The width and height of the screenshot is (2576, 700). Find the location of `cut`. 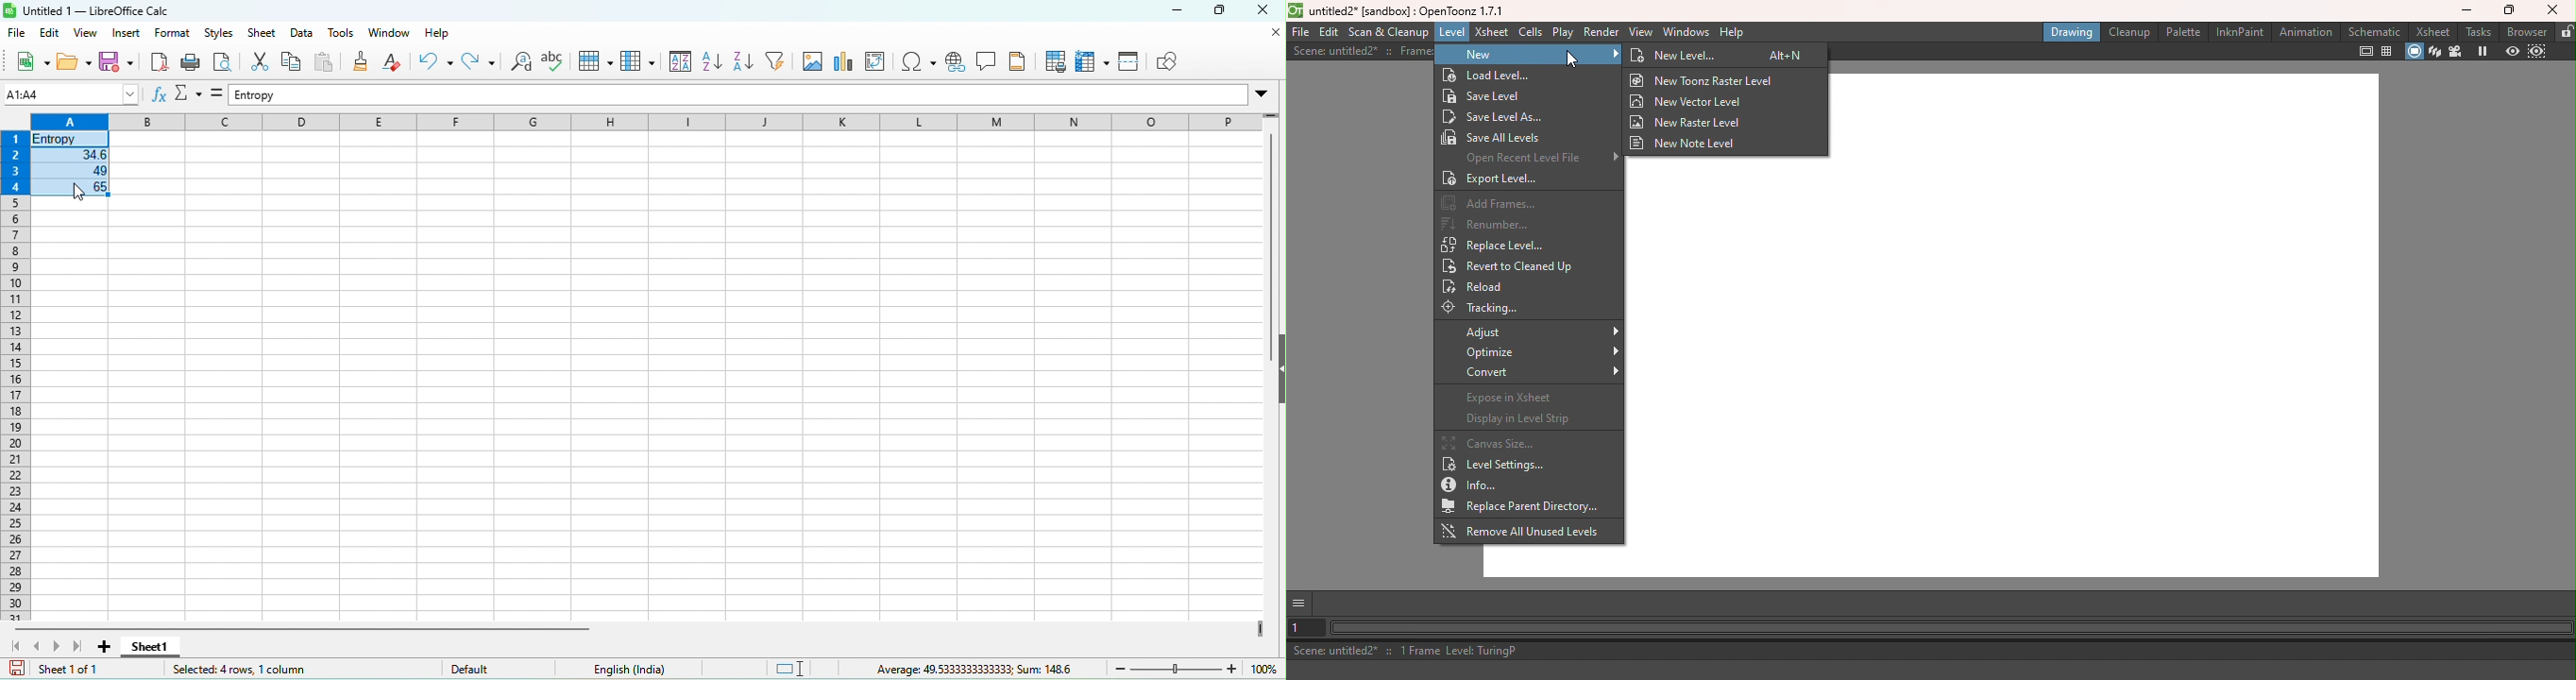

cut is located at coordinates (256, 64).